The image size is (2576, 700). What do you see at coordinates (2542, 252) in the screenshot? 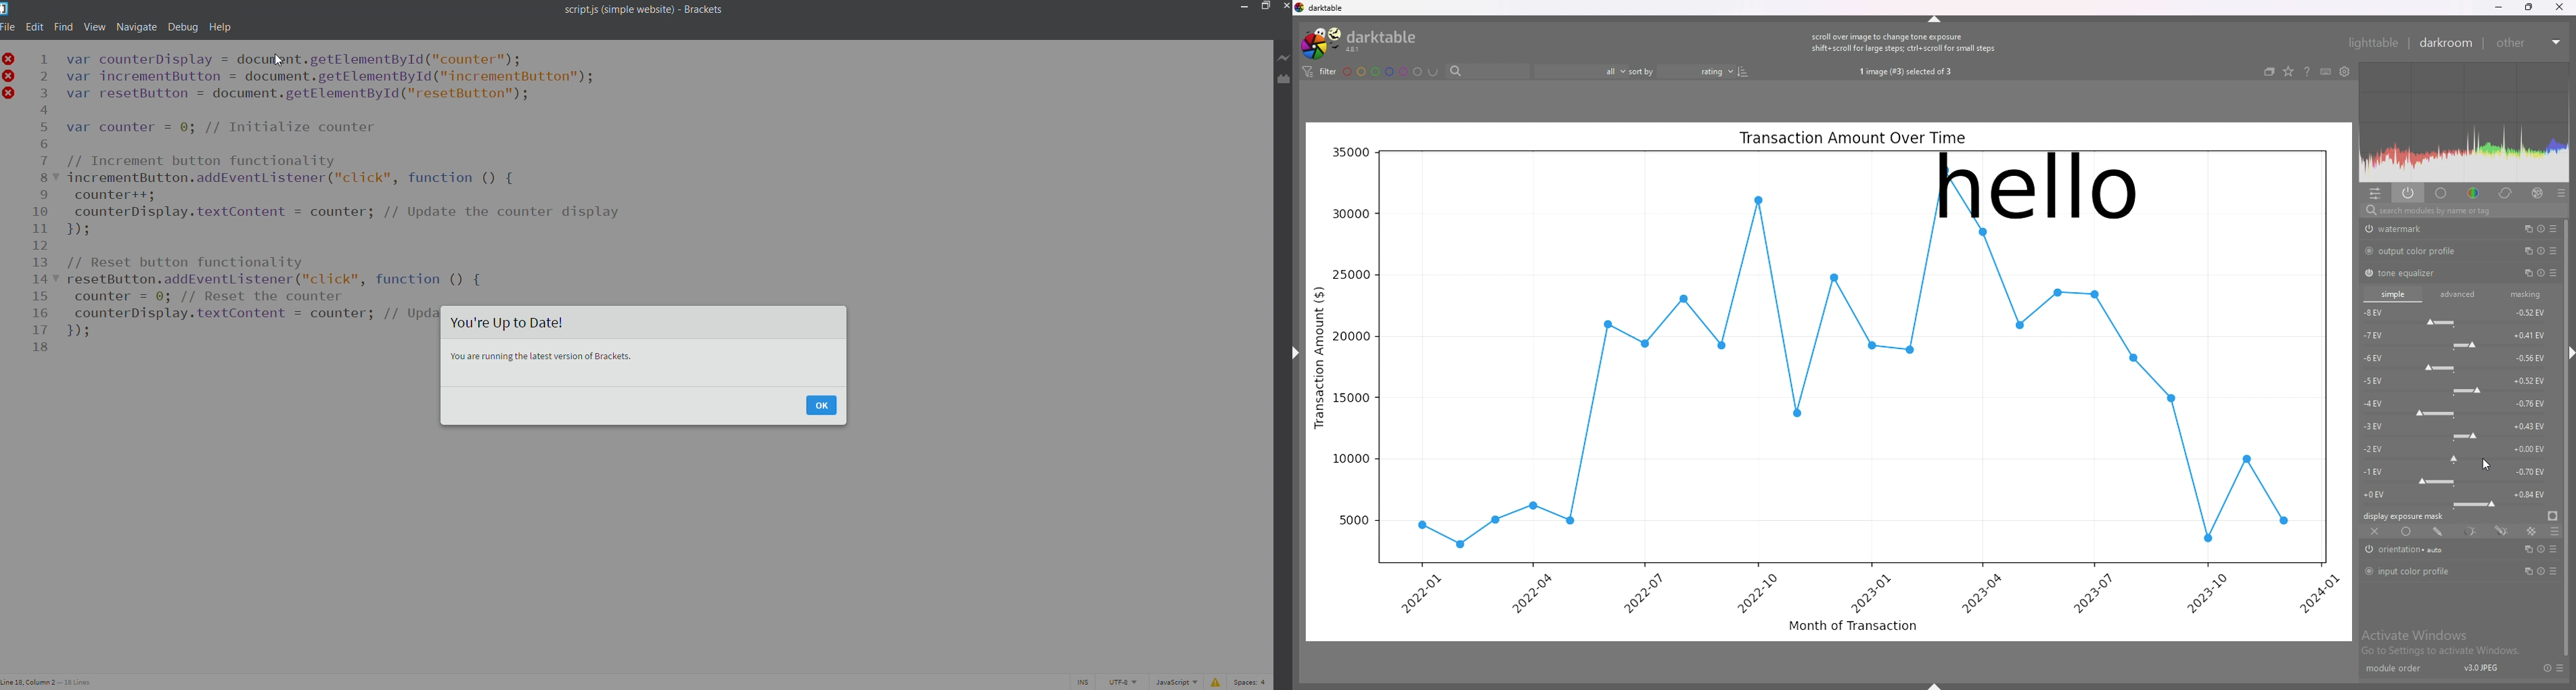
I see `multiple instance actions, reset and presets` at bounding box center [2542, 252].